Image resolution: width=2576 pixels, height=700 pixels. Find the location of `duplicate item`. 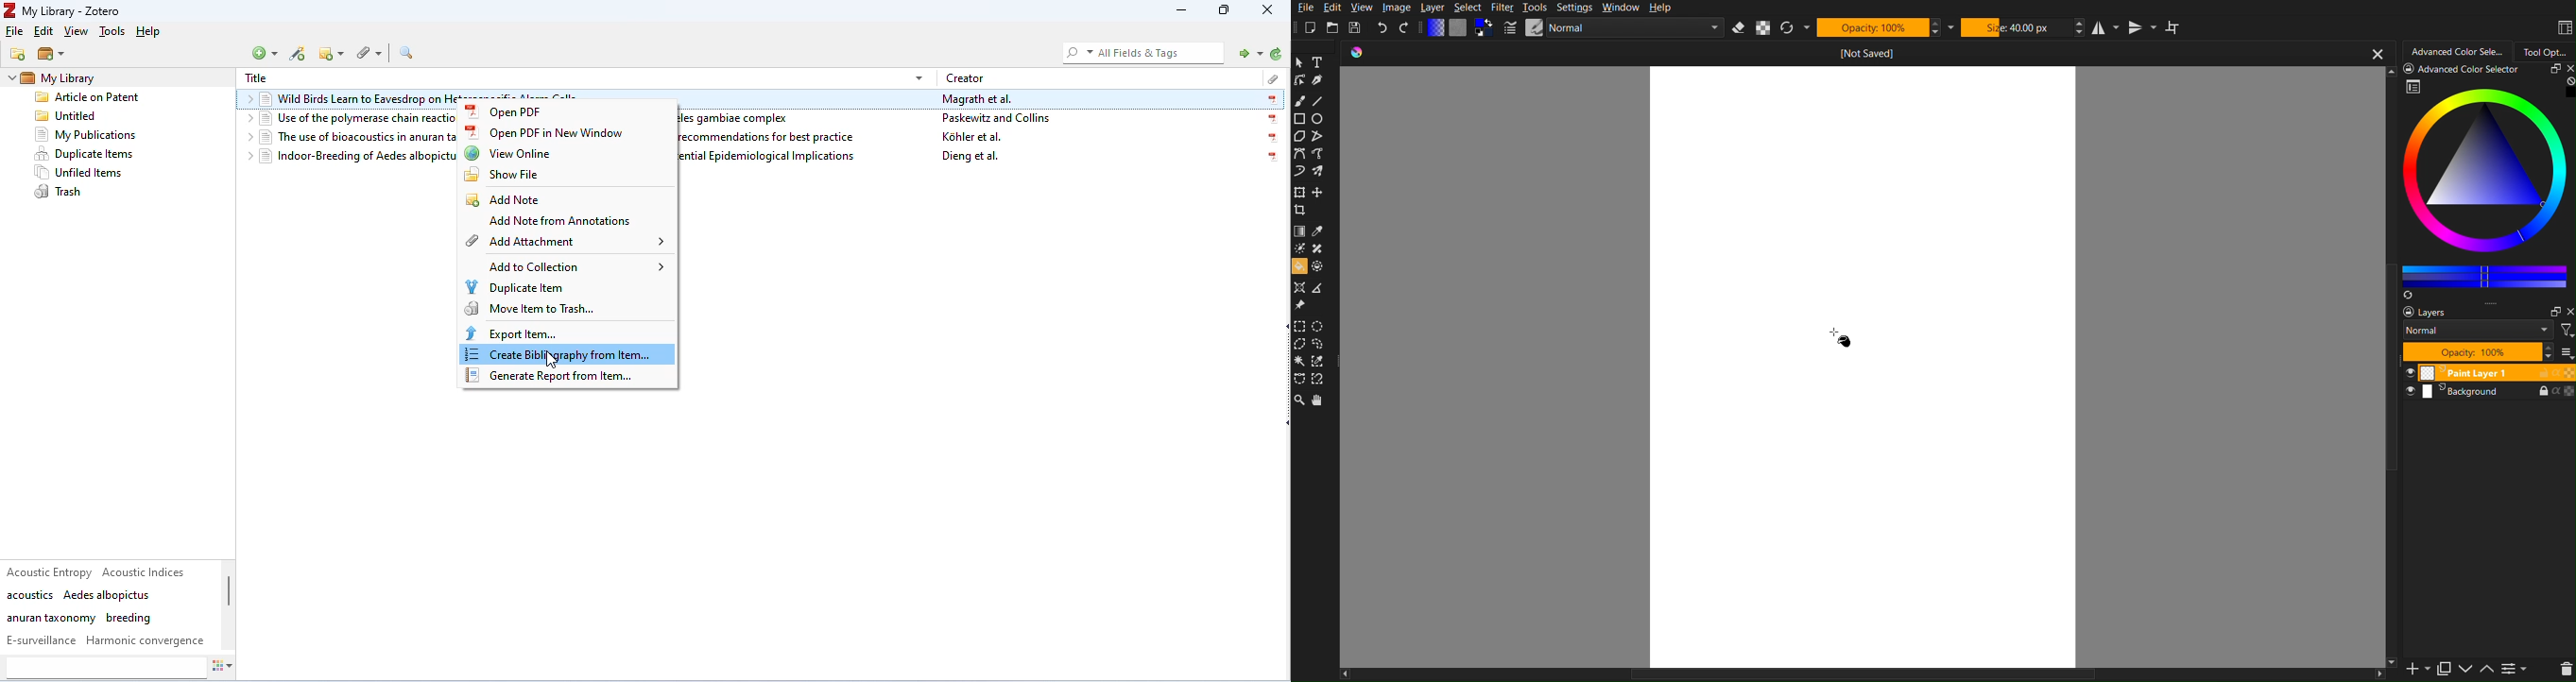

duplicate item is located at coordinates (516, 286).